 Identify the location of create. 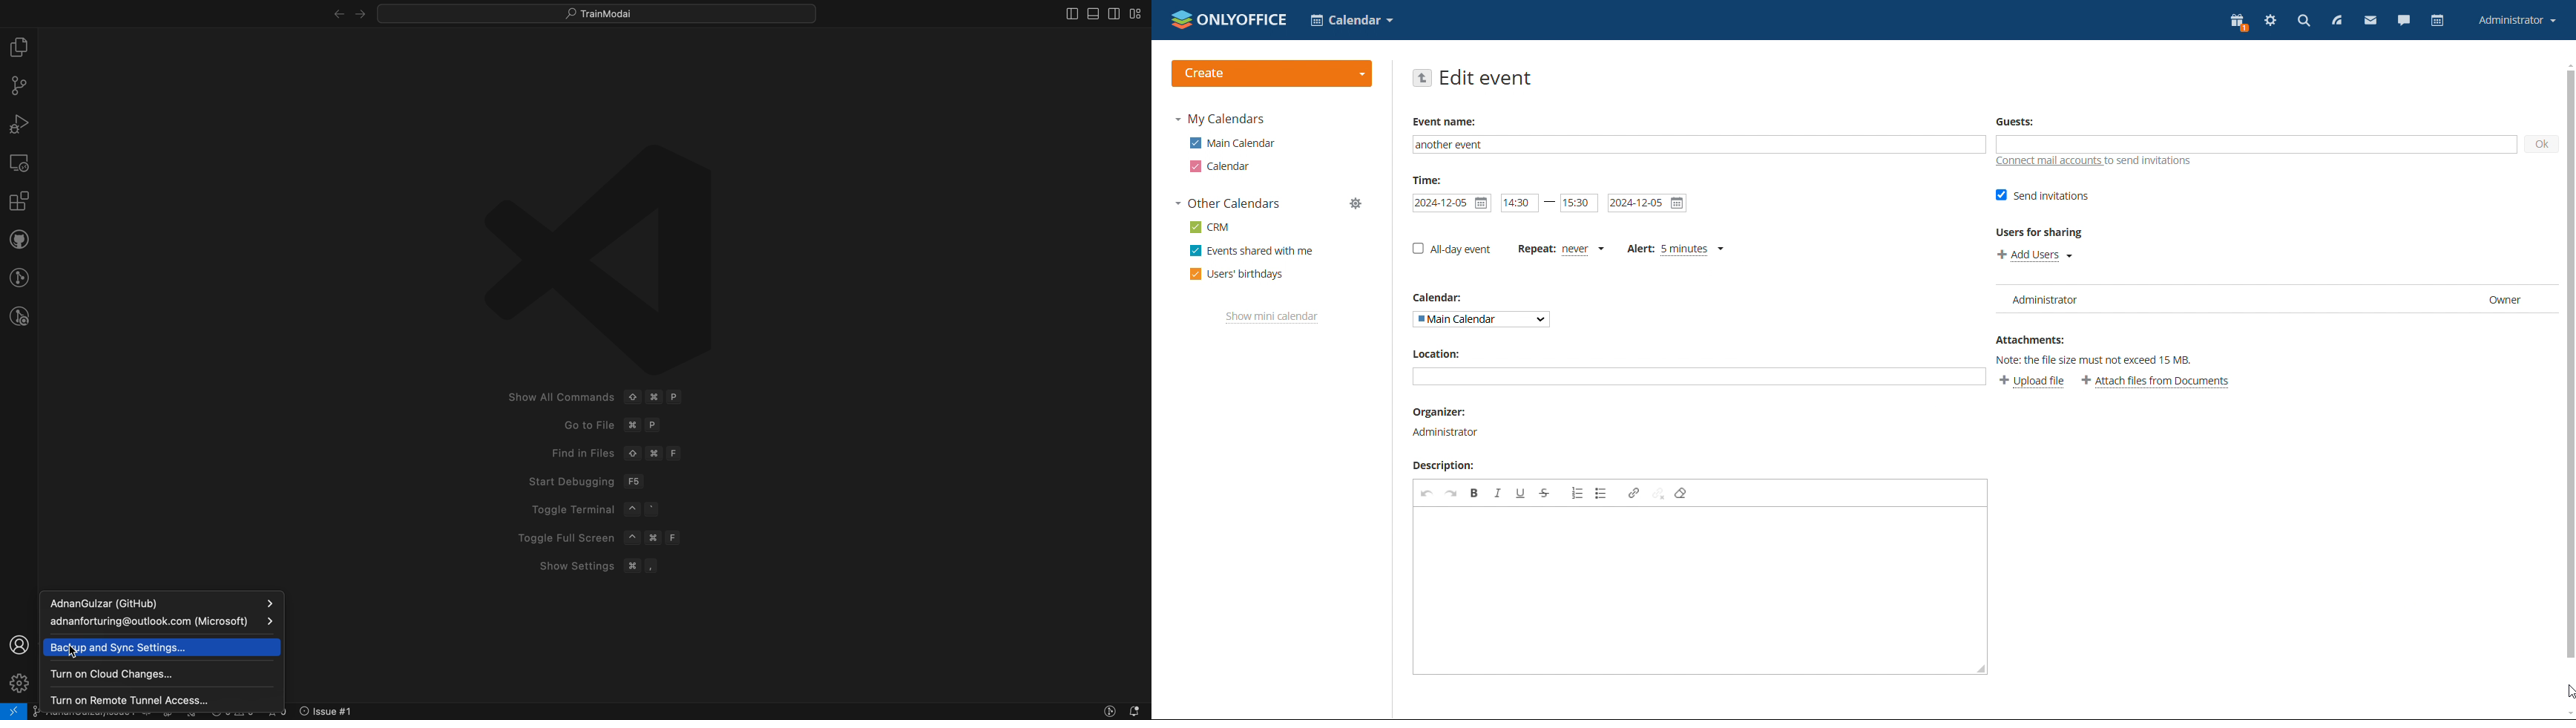
(1272, 73).